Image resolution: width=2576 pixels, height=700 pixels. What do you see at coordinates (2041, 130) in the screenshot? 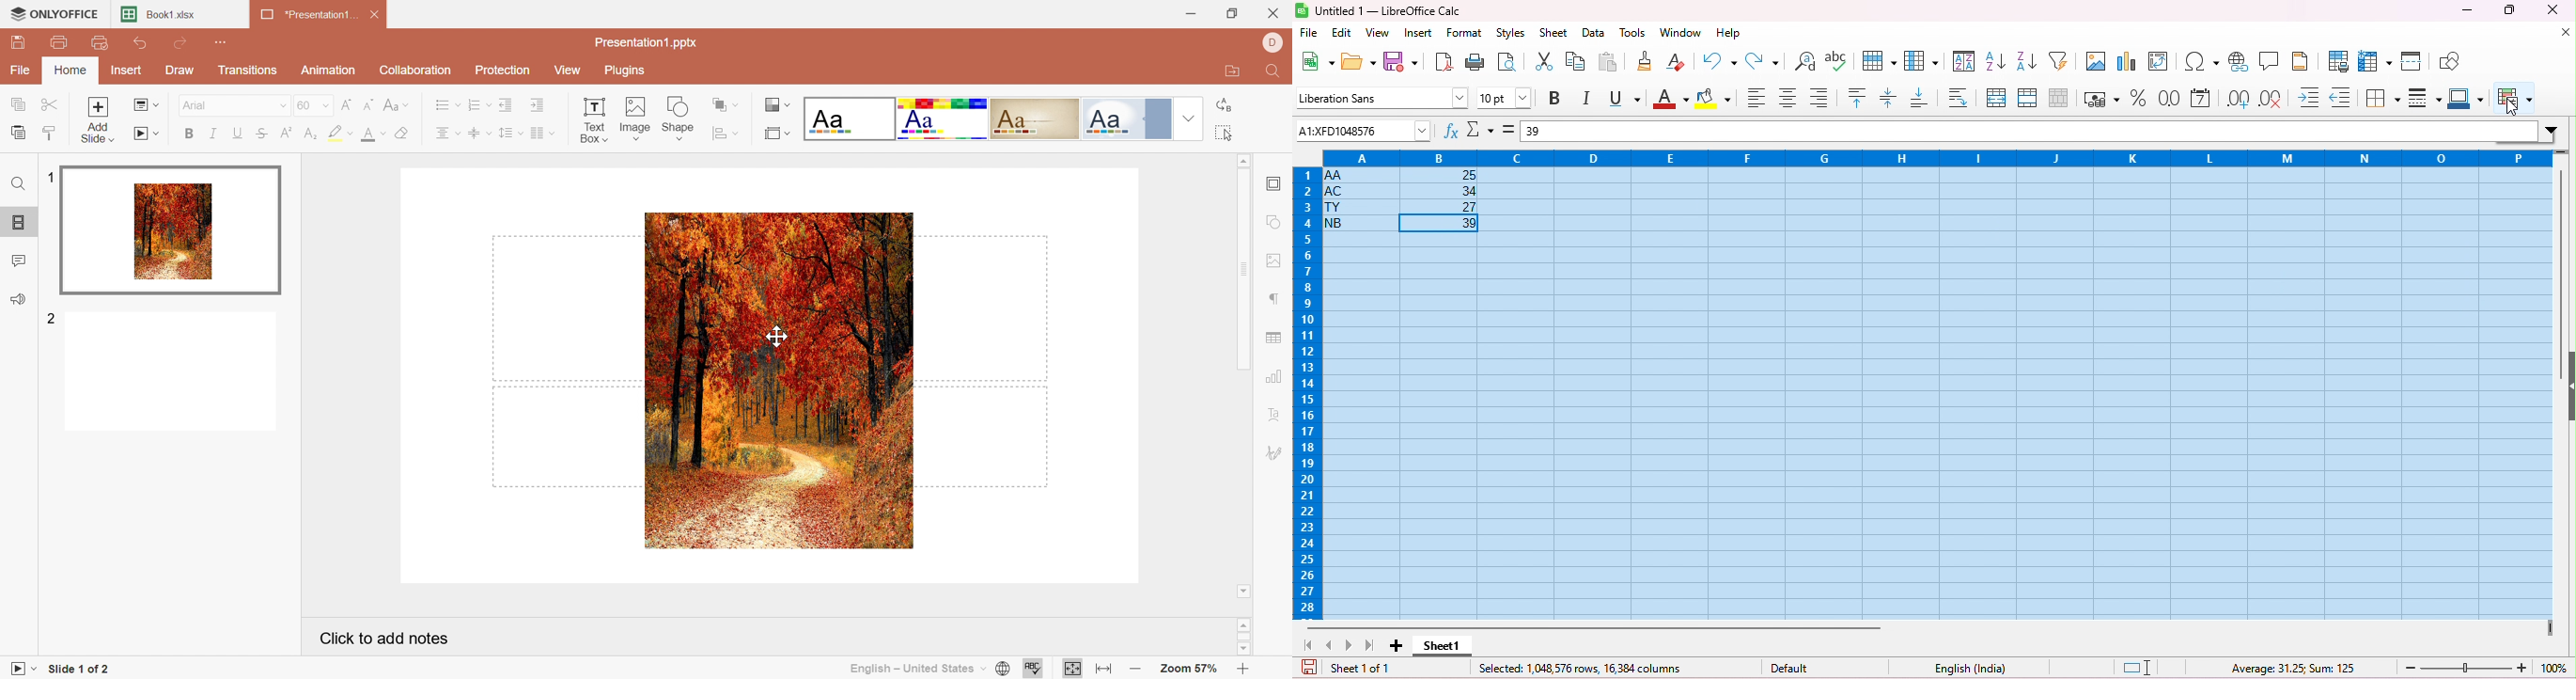
I see `formula bar` at bounding box center [2041, 130].